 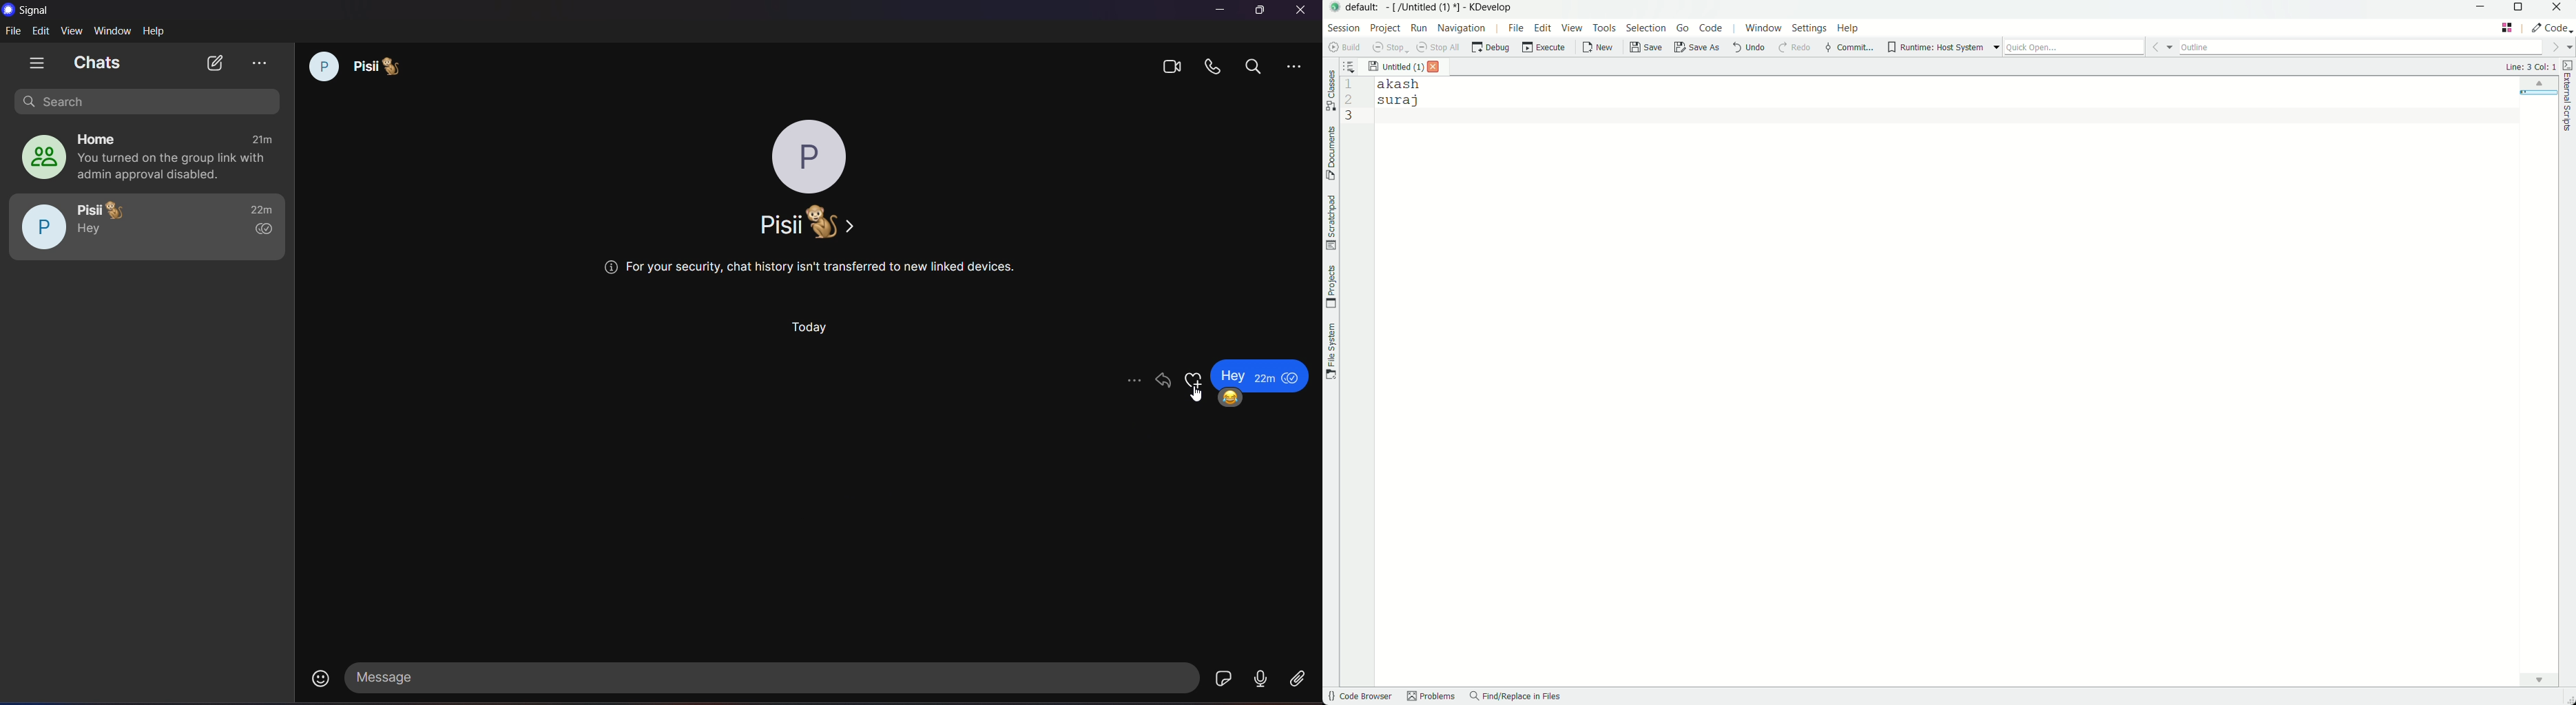 What do you see at coordinates (1544, 48) in the screenshot?
I see `execute` at bounding box center [1544, 48].